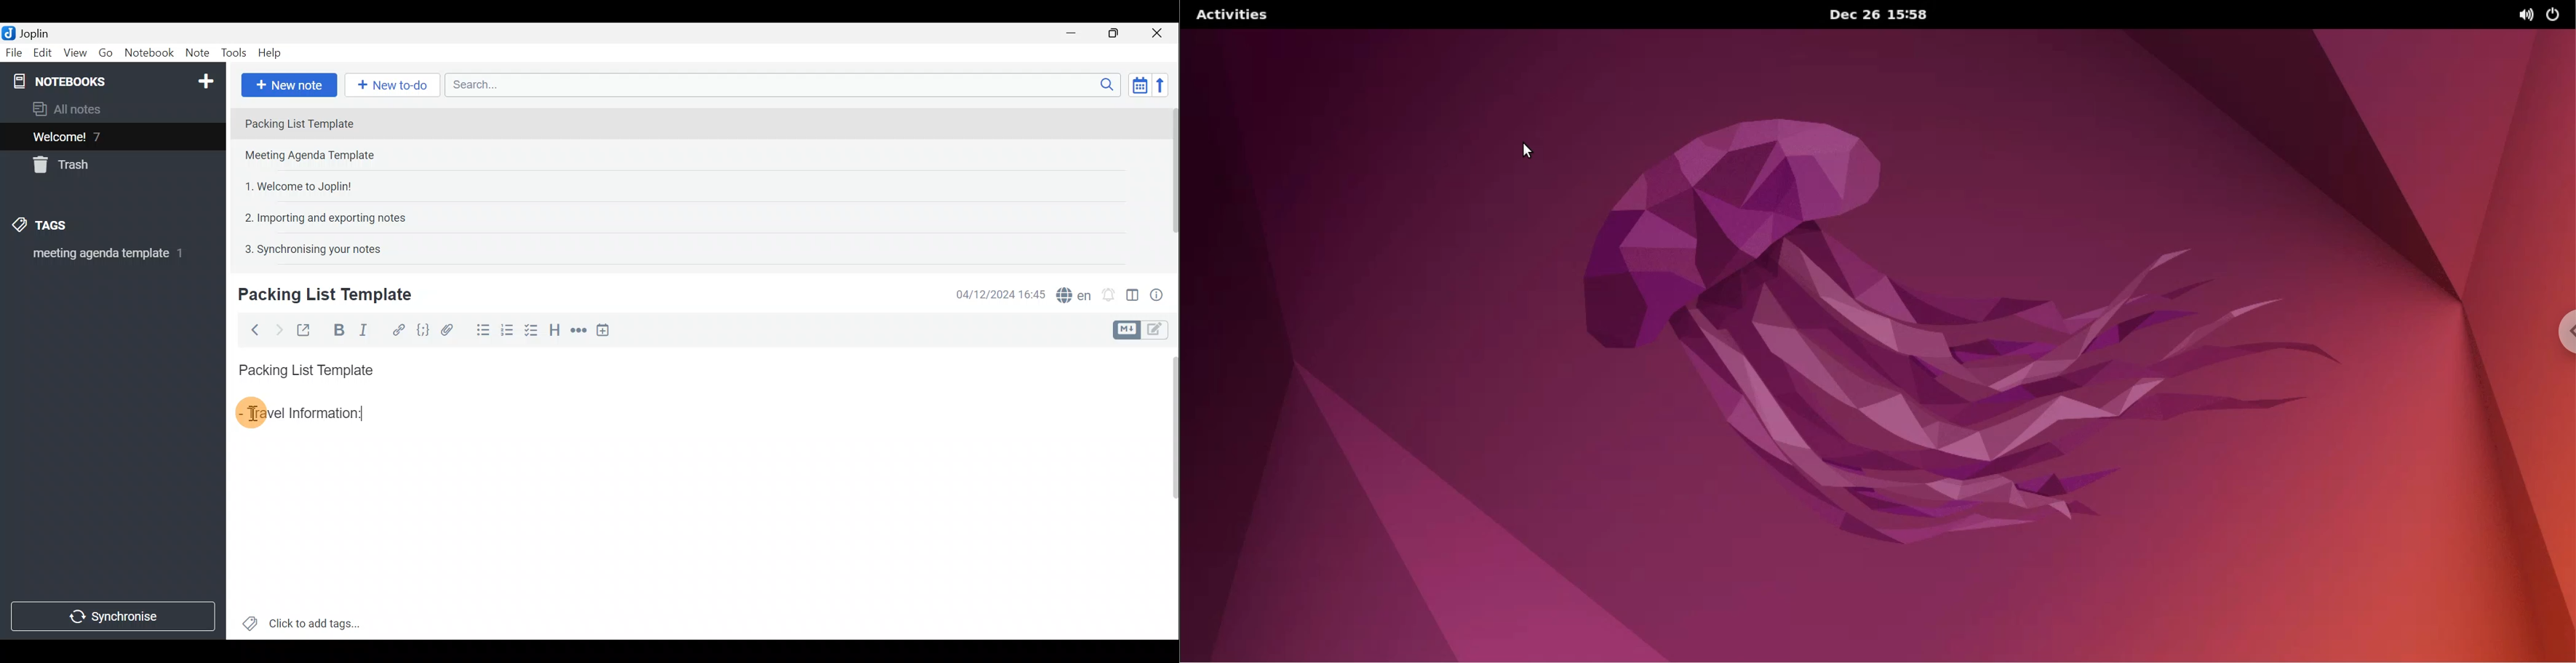  I want to click on Joplin, so click(29, 33).